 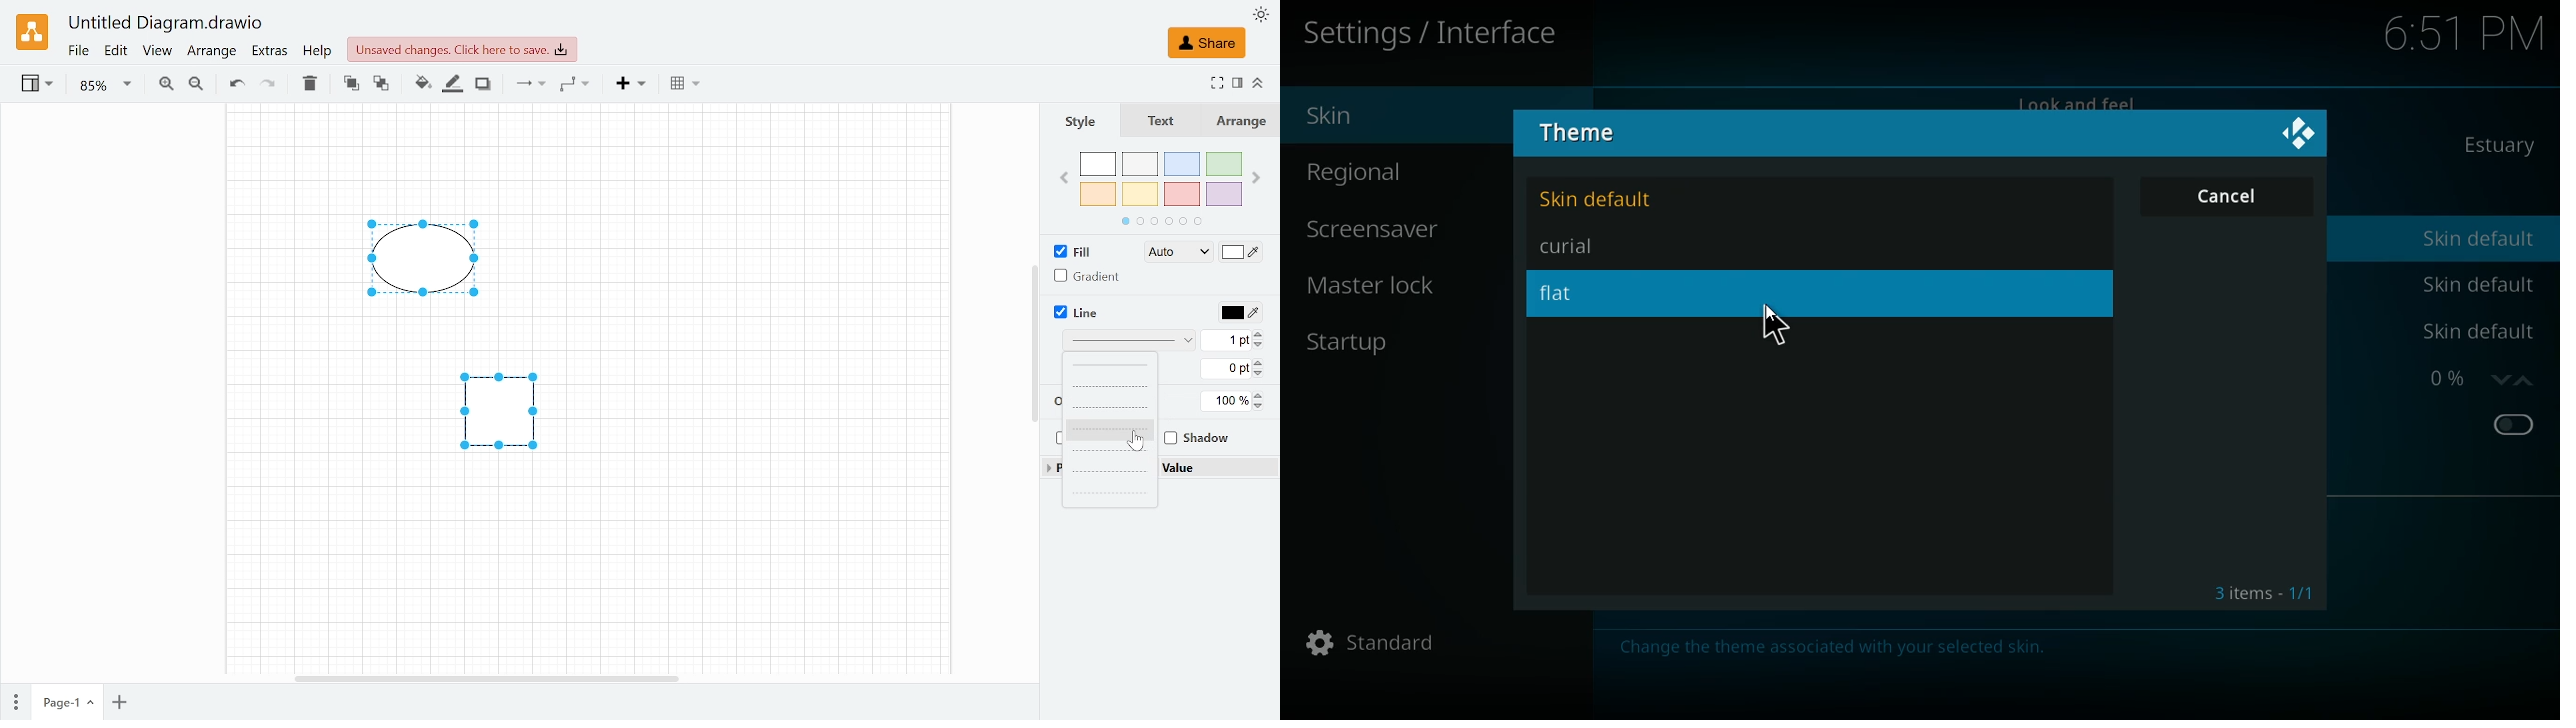 What do you see at coordinates (462, 50) in the screenshot?
I see `Unsaved changes. click here to save` at bounding box center [462, 50].